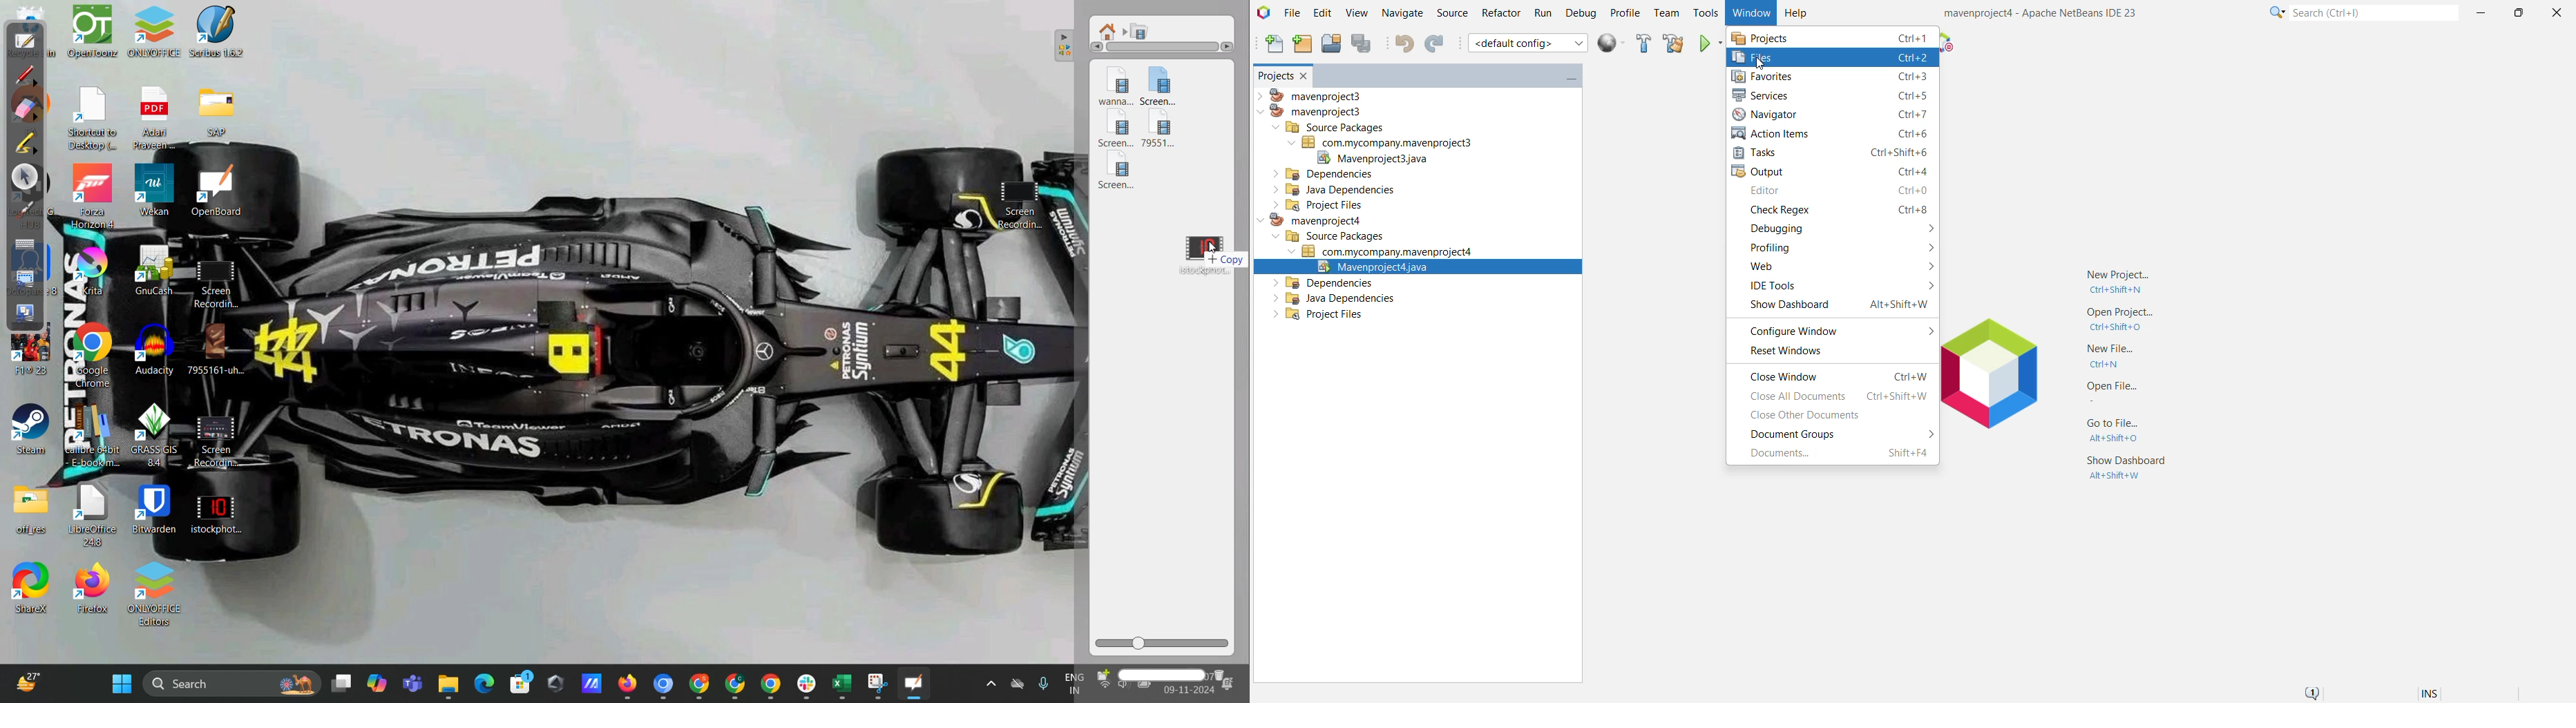 Image resolution: width=2576 pixels, height=728 pixels. I want to click on Encoding, so click(2447, 692).